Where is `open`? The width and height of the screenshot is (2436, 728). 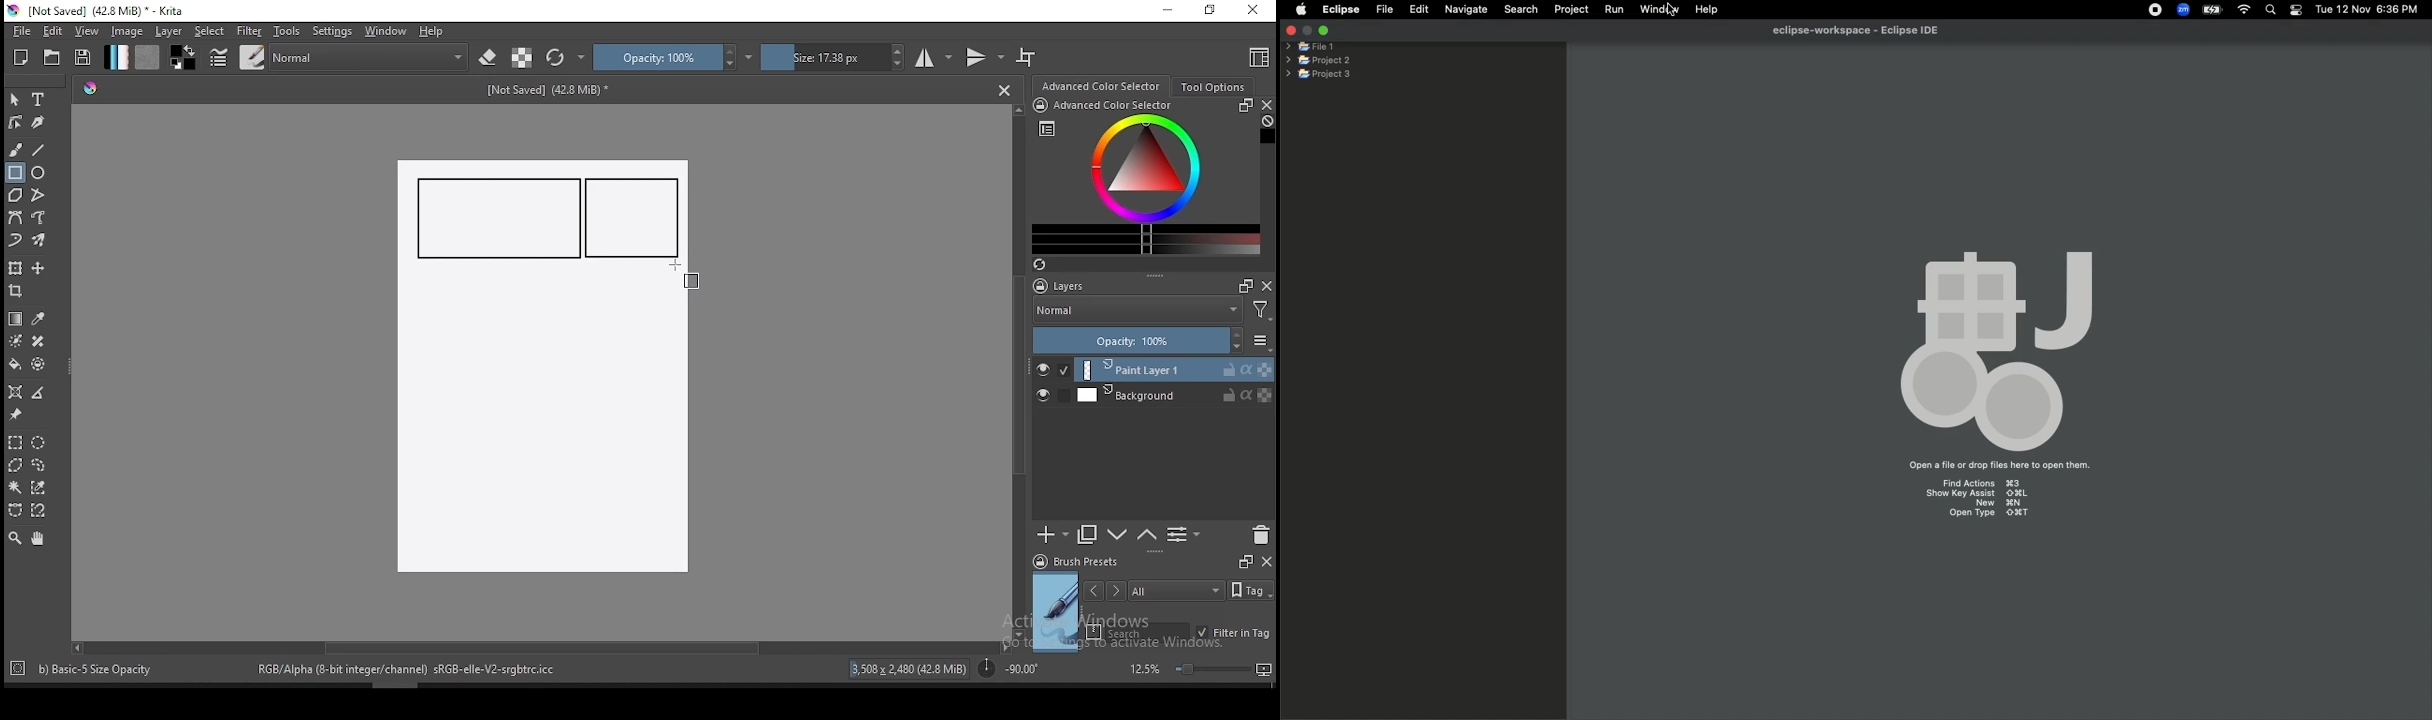 open is located at coordinates (52, 57).